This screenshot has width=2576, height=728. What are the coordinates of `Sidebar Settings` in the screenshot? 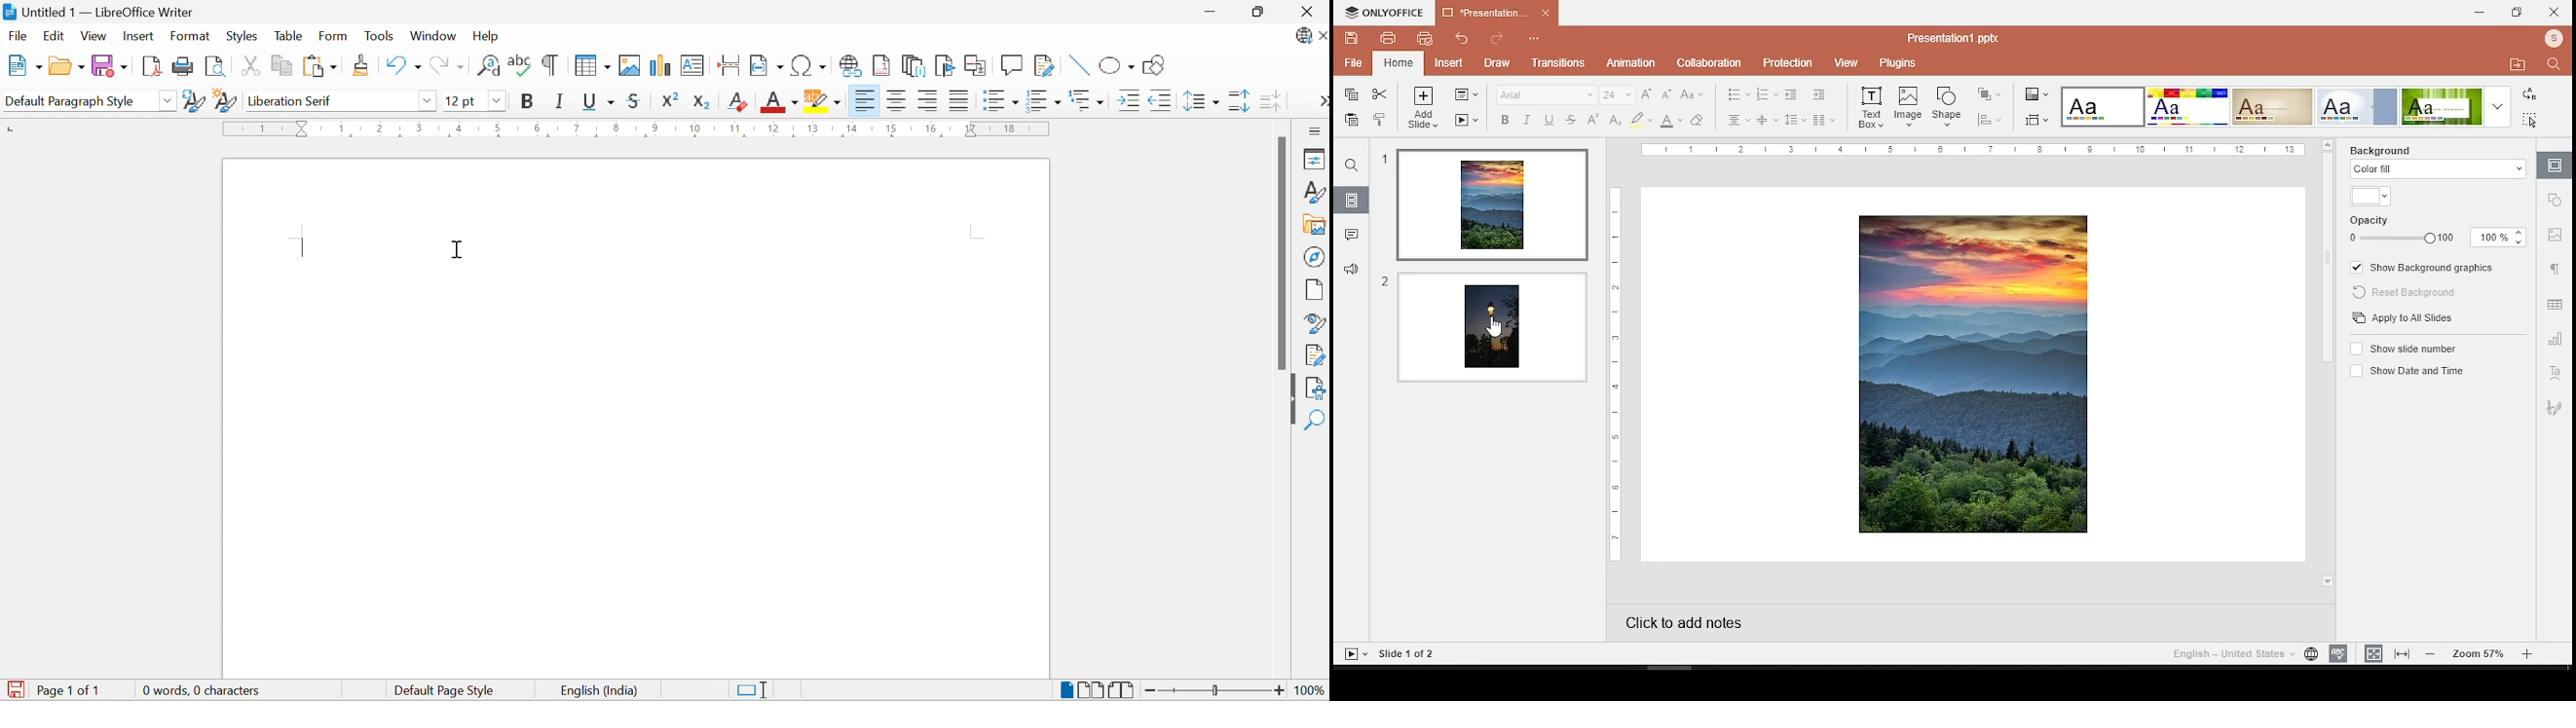 It's located at (1315, 131).